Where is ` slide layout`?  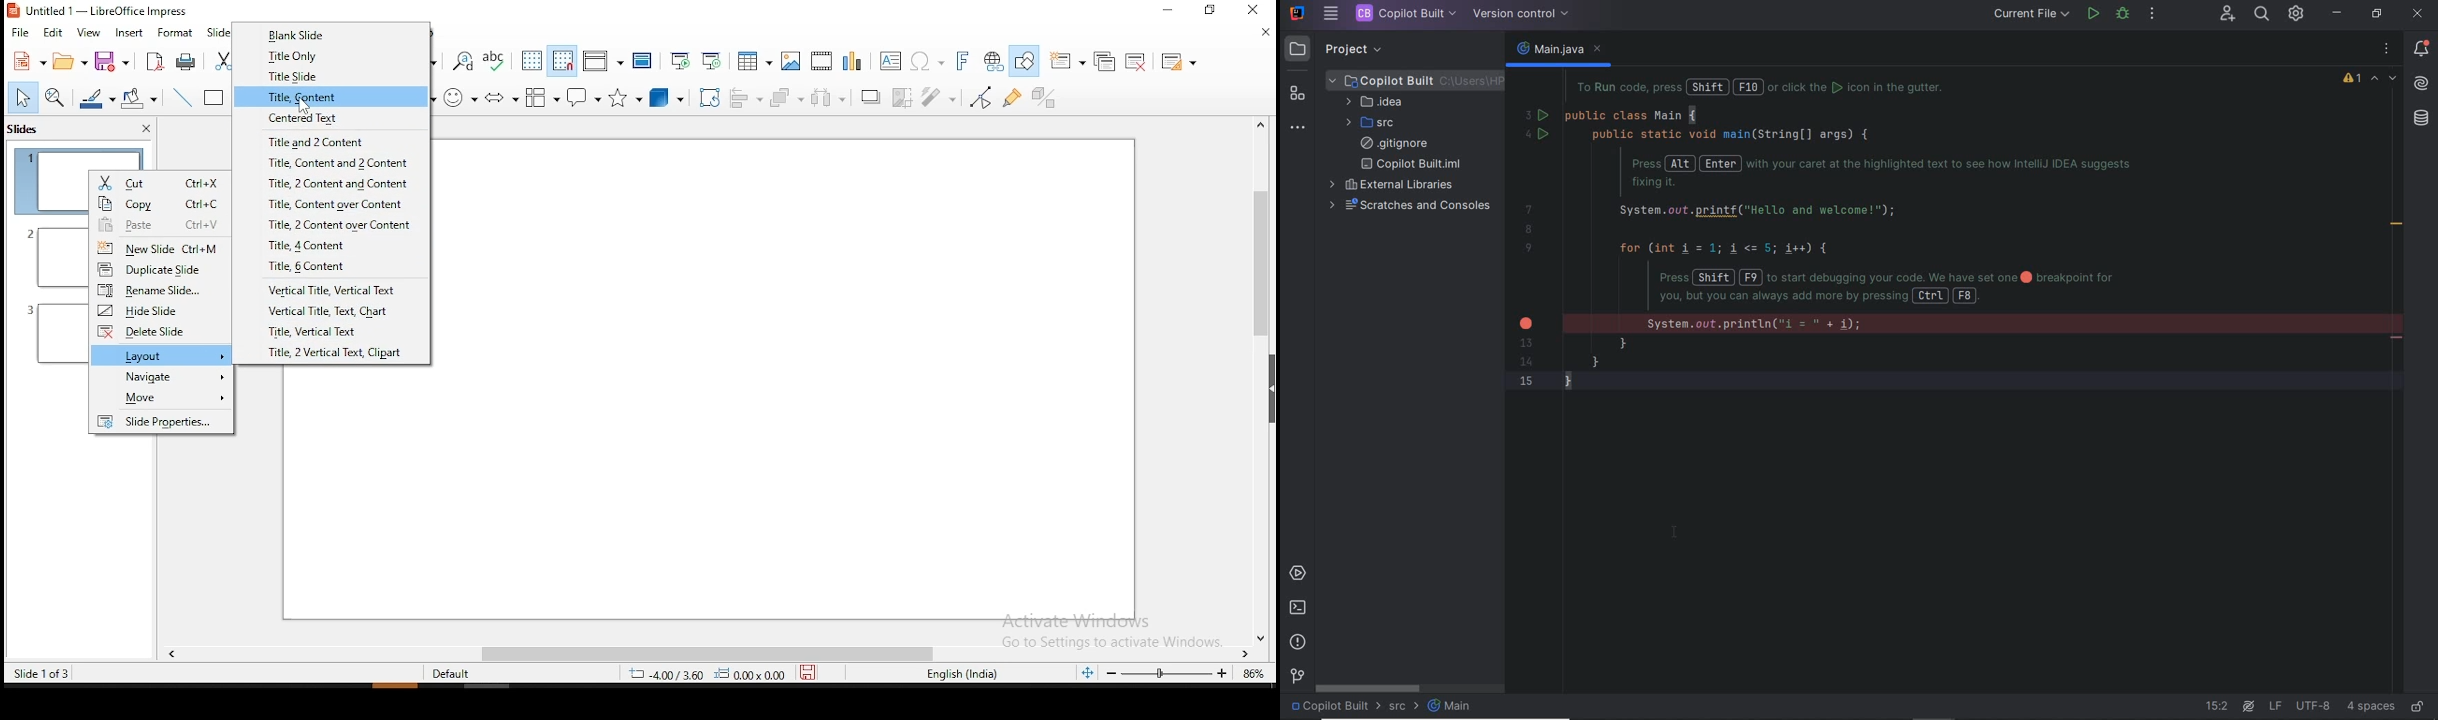  slide layout is located at coordinates (1179, 63).